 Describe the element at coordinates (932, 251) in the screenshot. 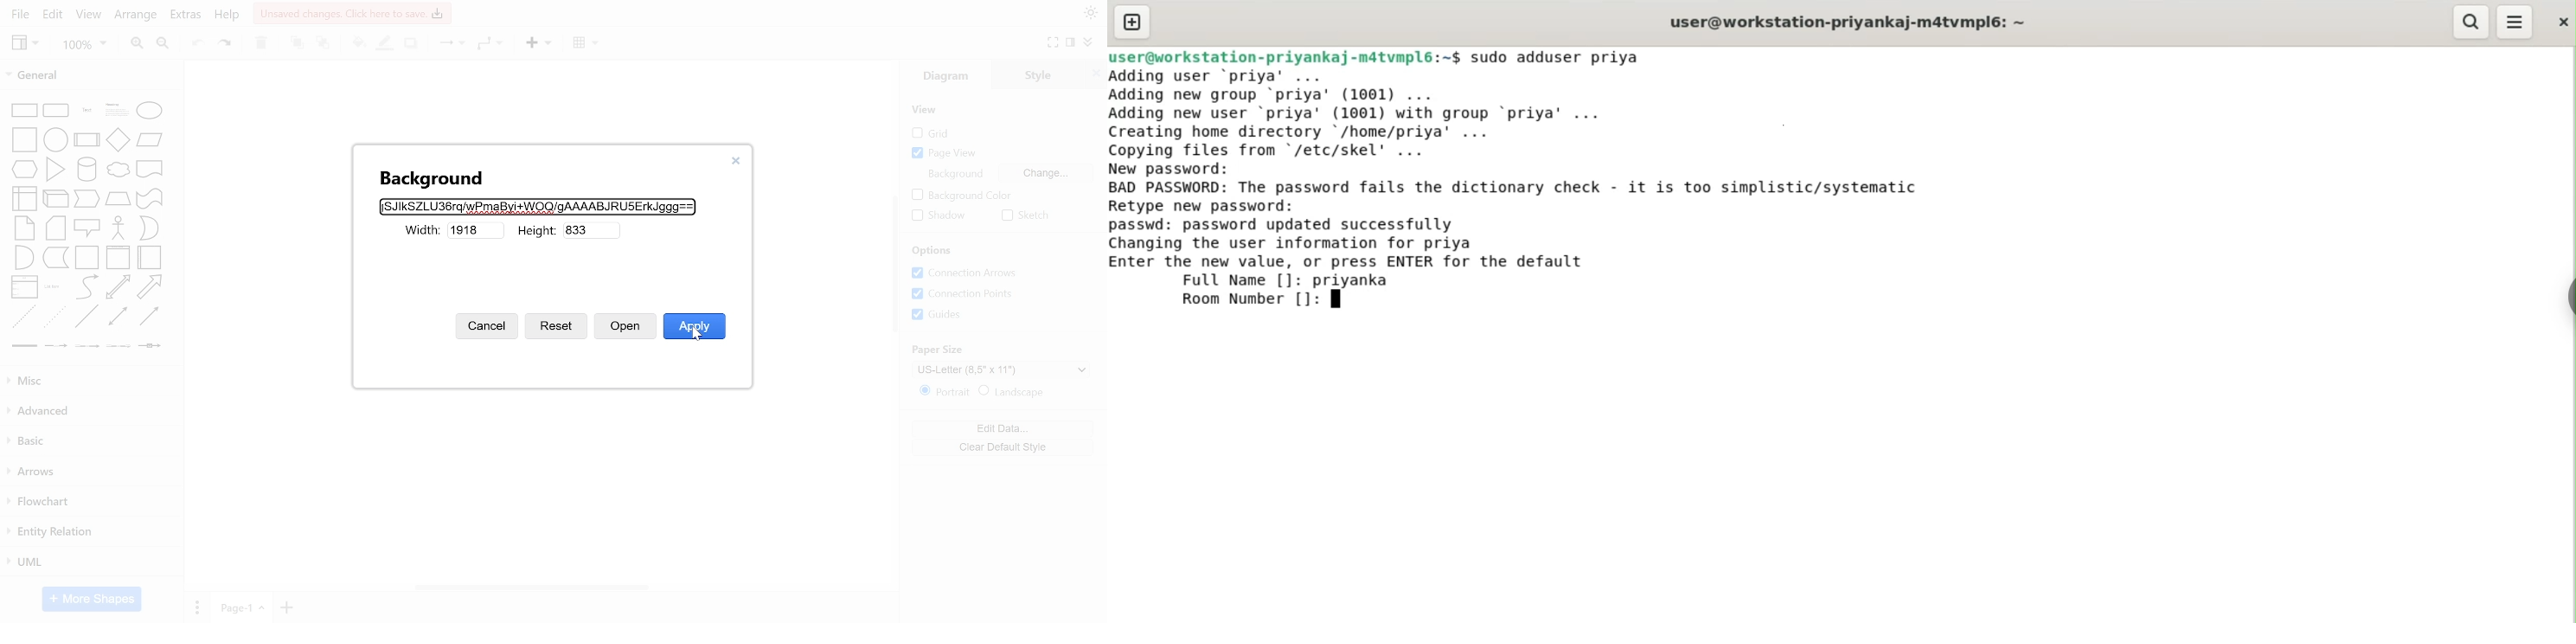

I see `Options` at that location.